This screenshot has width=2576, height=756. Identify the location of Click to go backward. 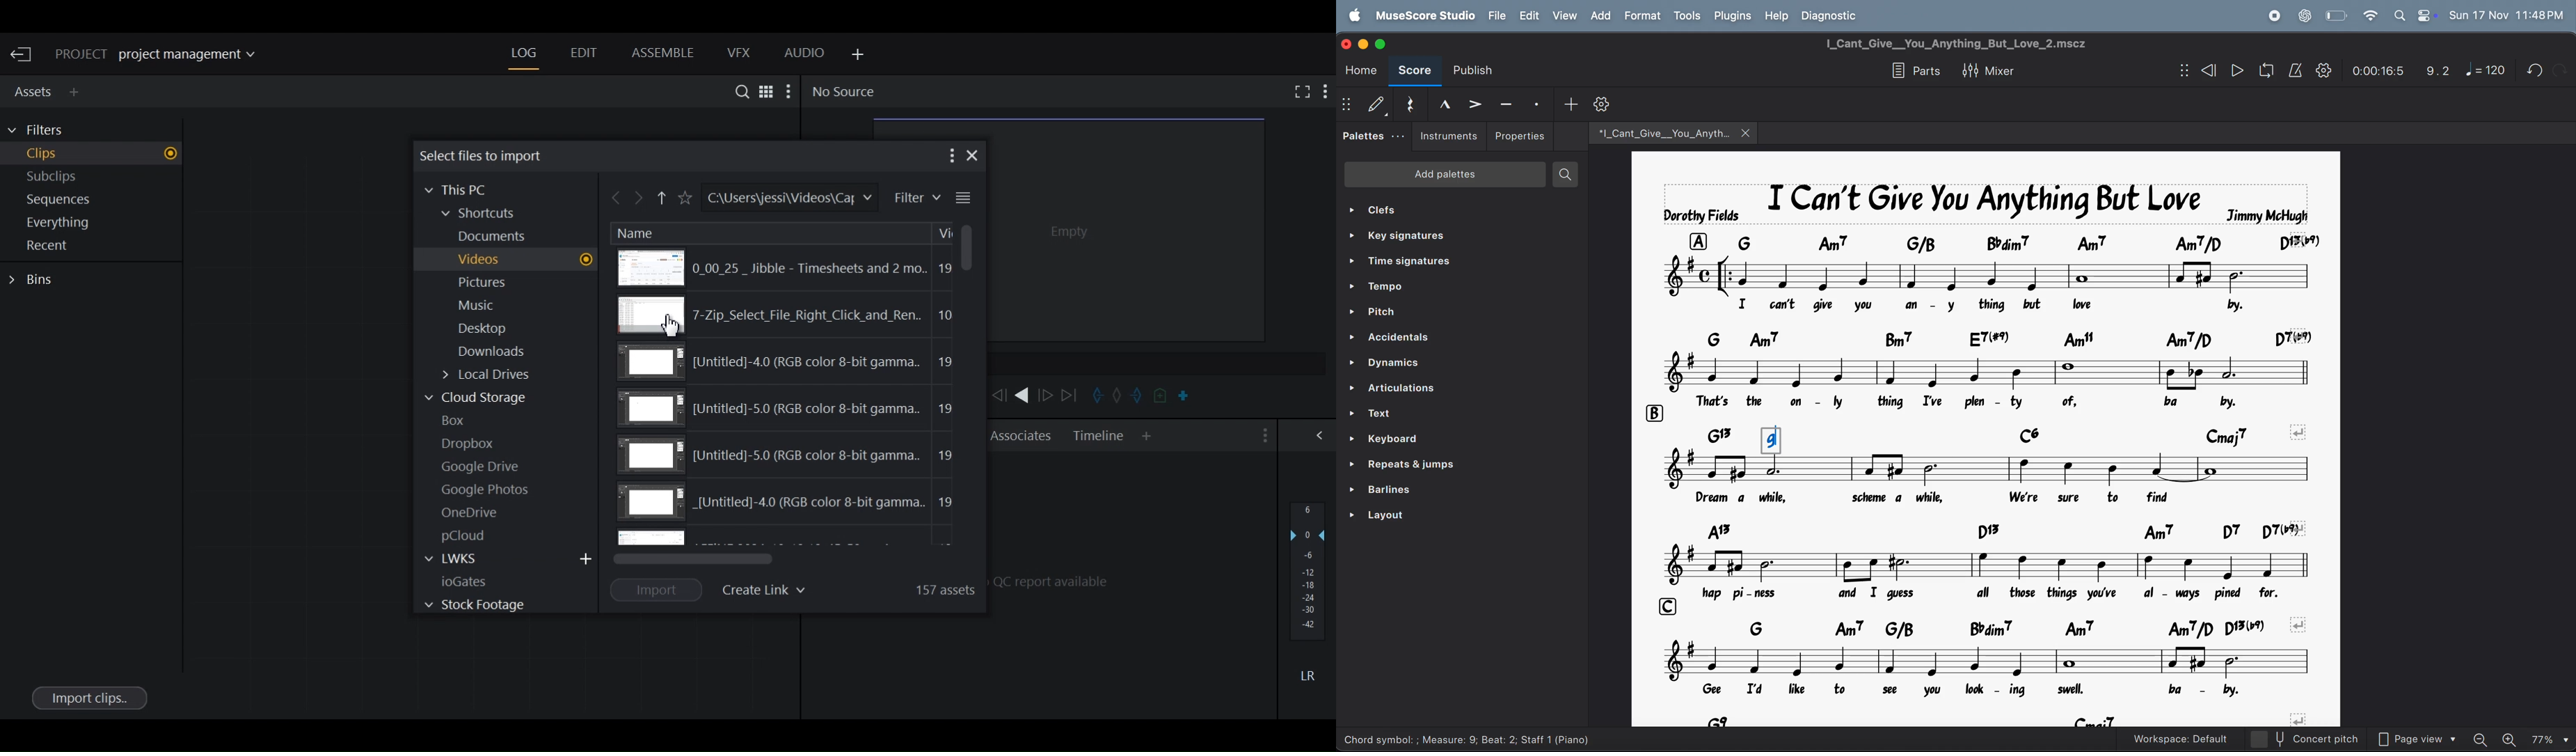
(617, 200).